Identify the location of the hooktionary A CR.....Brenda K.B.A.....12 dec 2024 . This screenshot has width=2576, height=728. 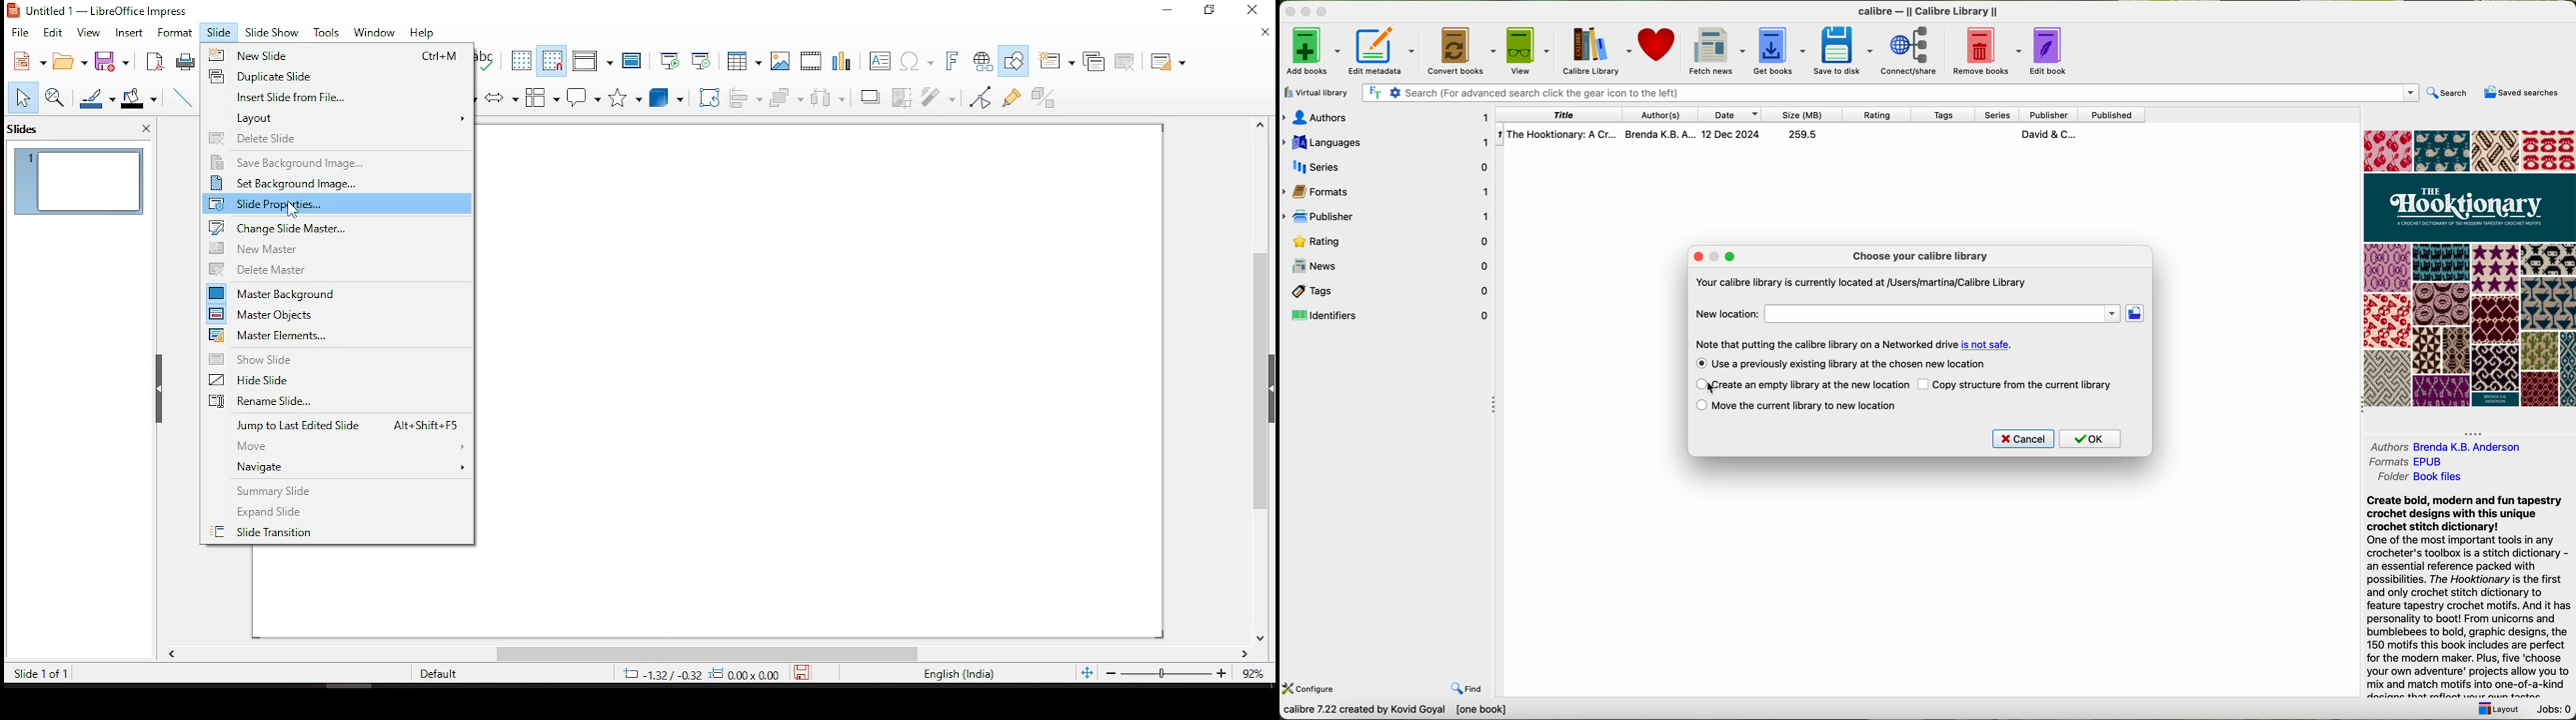
(1795, 135).